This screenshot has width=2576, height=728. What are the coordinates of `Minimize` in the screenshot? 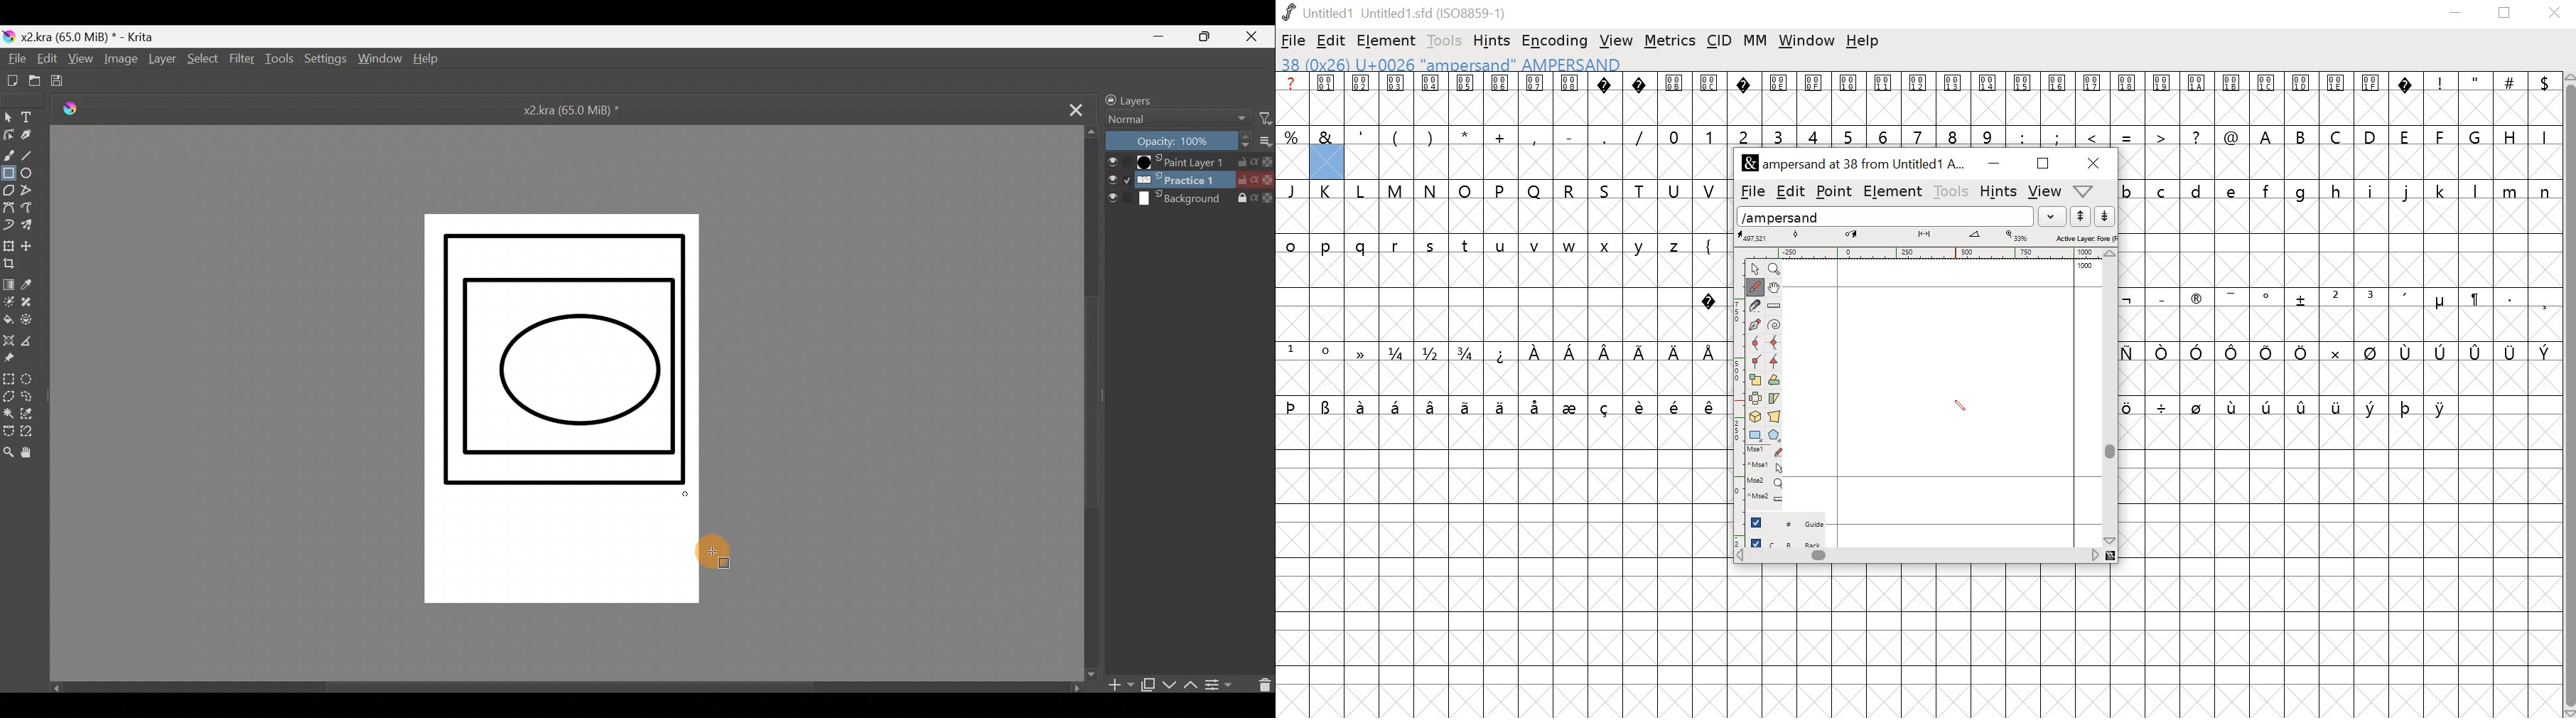 It's located at (1154, 35).